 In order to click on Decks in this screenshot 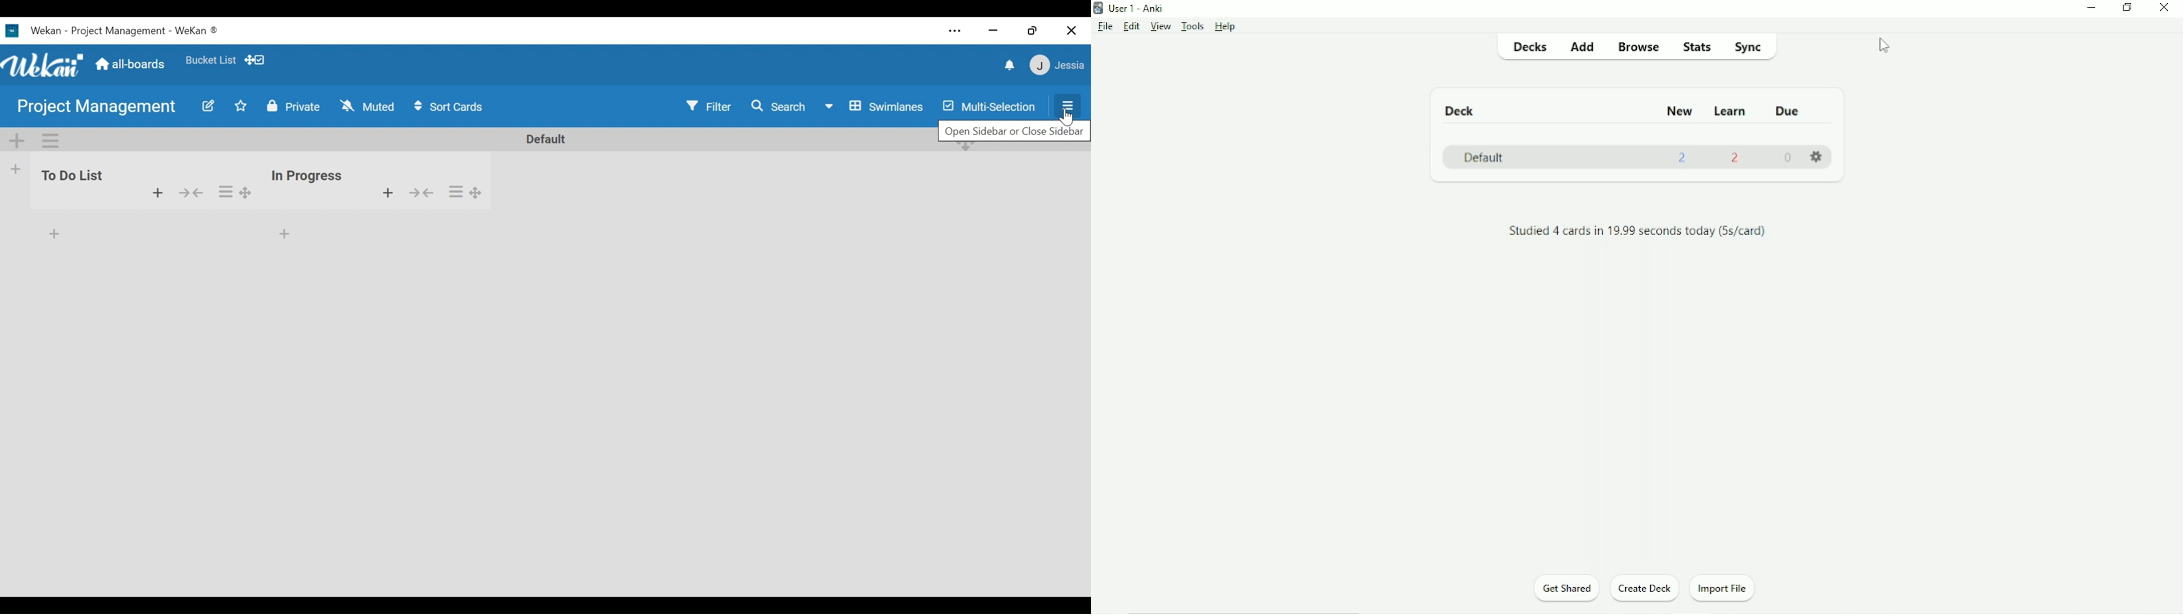, I will do `click(1523, 46)`.